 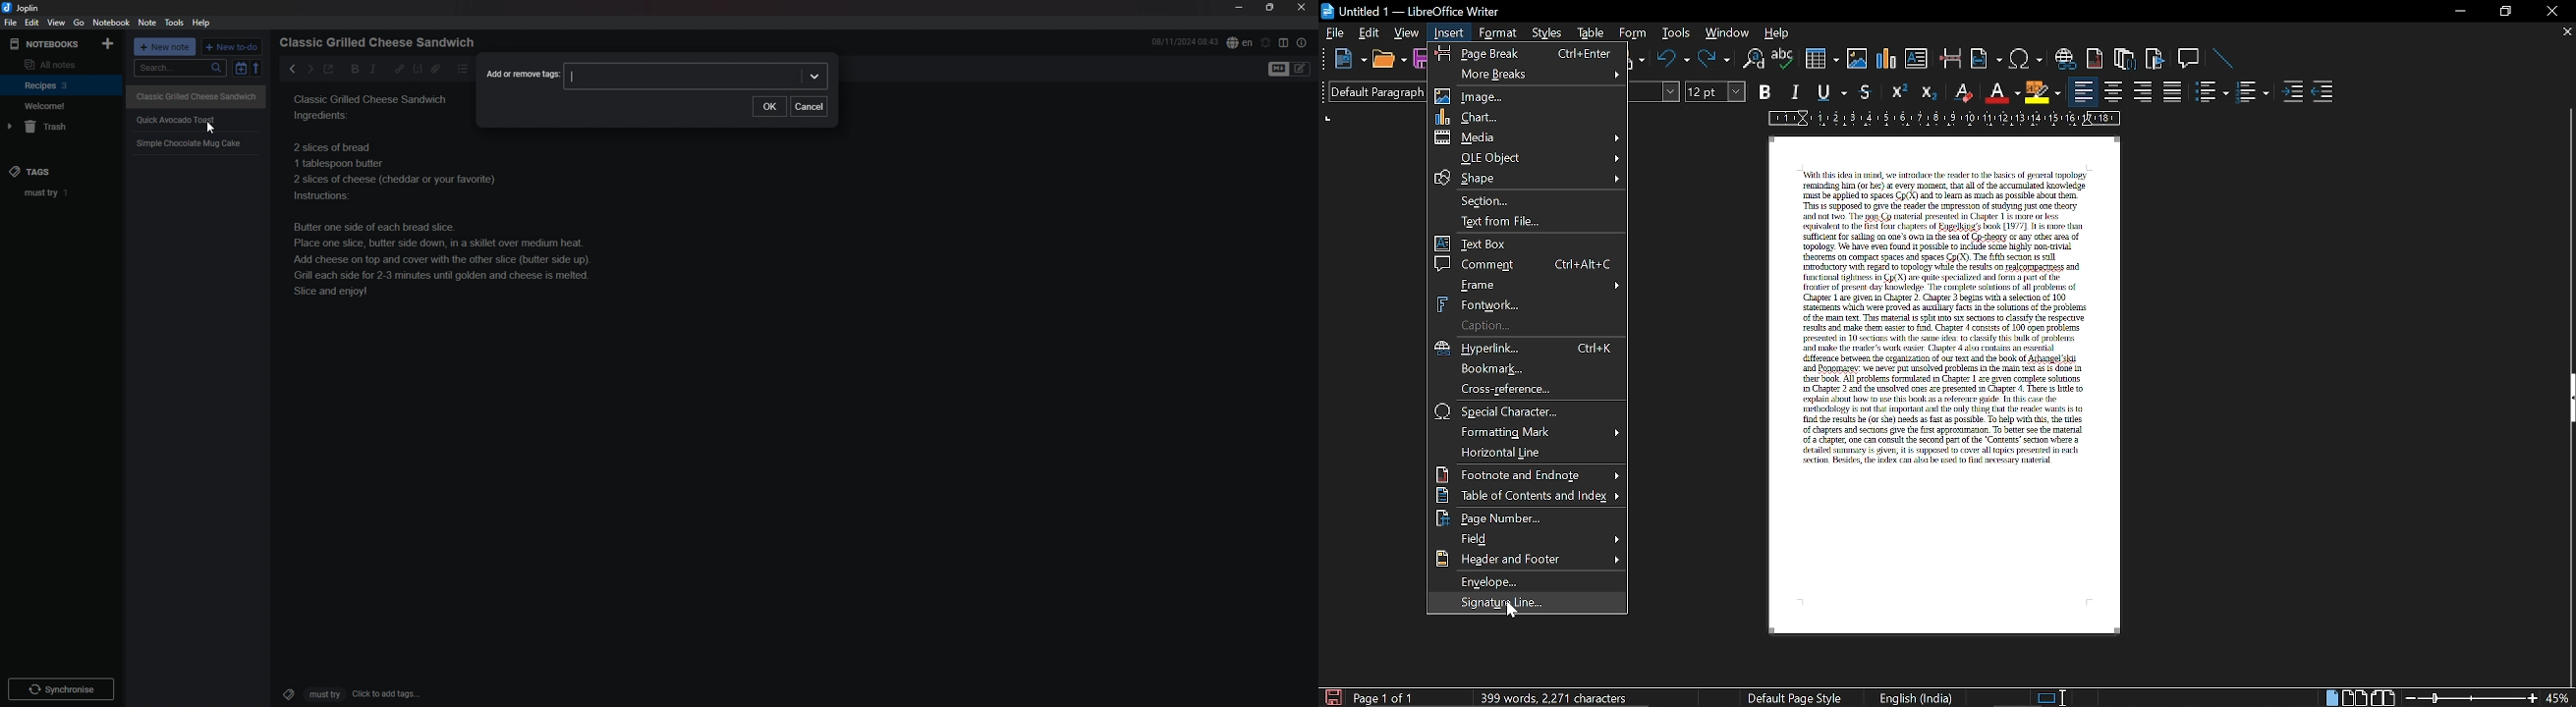 What do you see at coordinates (61, 686) in the screenshot?
I see `` at bounding box center [61, 686].